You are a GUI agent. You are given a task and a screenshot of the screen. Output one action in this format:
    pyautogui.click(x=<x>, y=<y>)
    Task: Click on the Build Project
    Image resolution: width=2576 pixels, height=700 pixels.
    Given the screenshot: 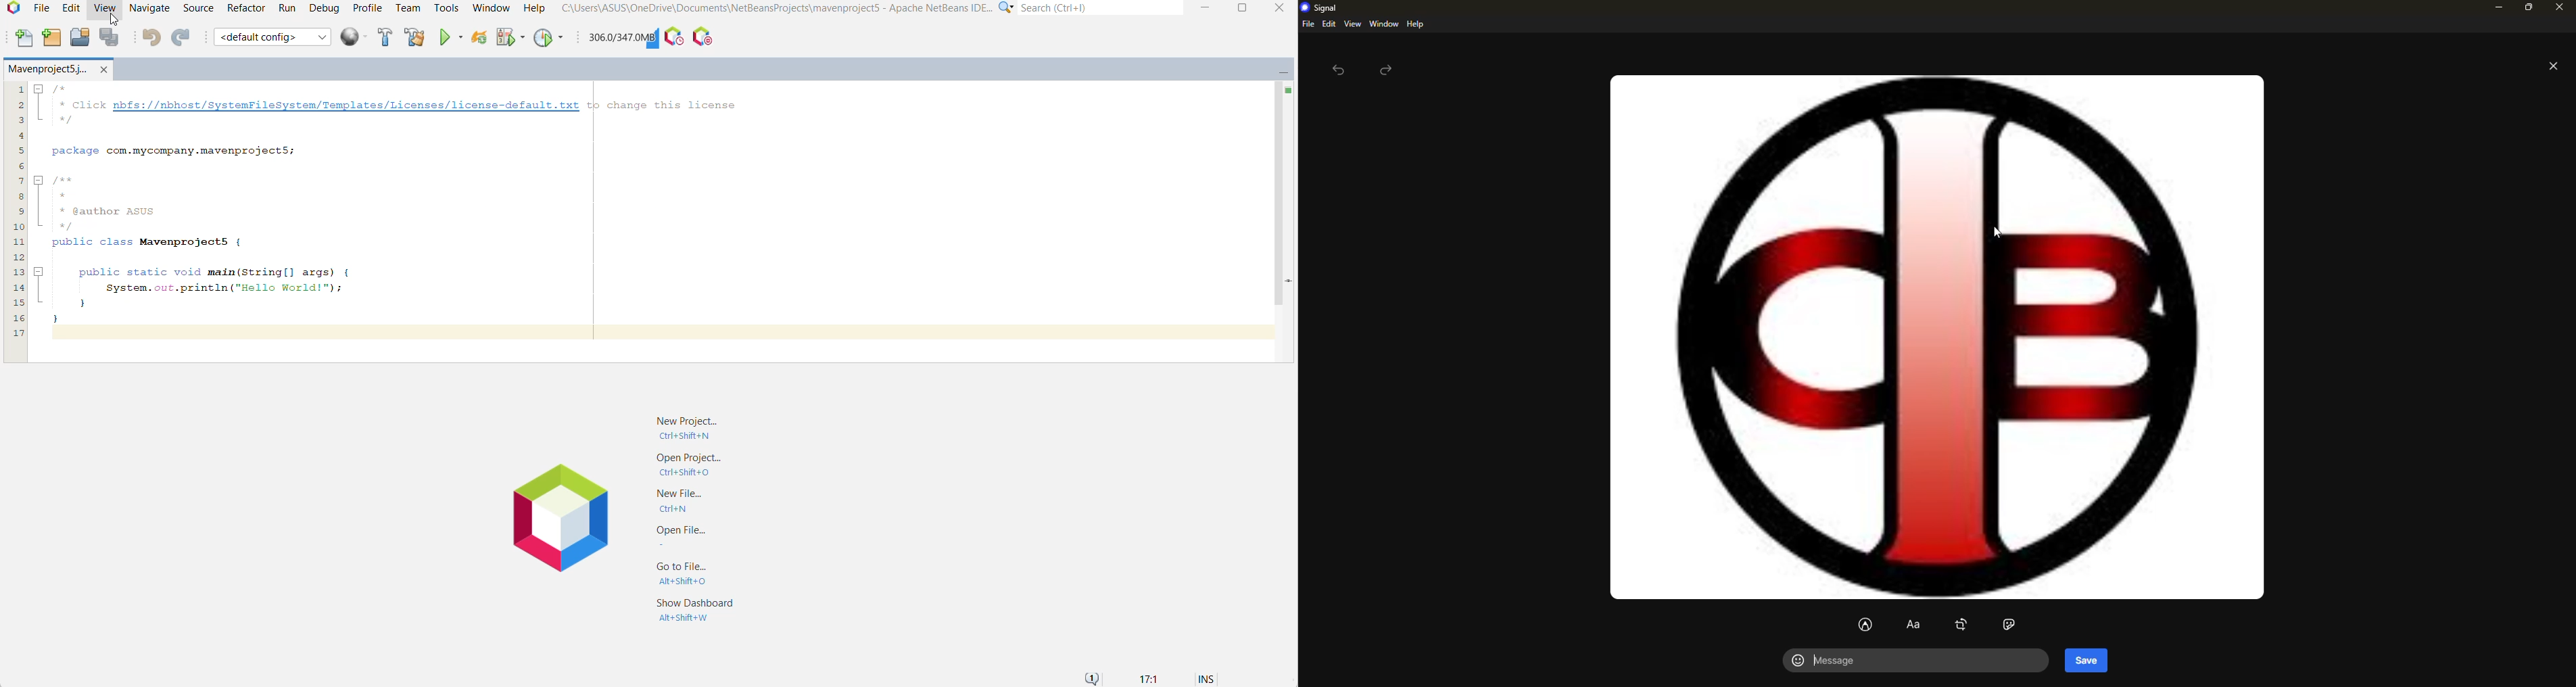 What is the action you would take?
    pyautogui.click(x=385, y=38)
    